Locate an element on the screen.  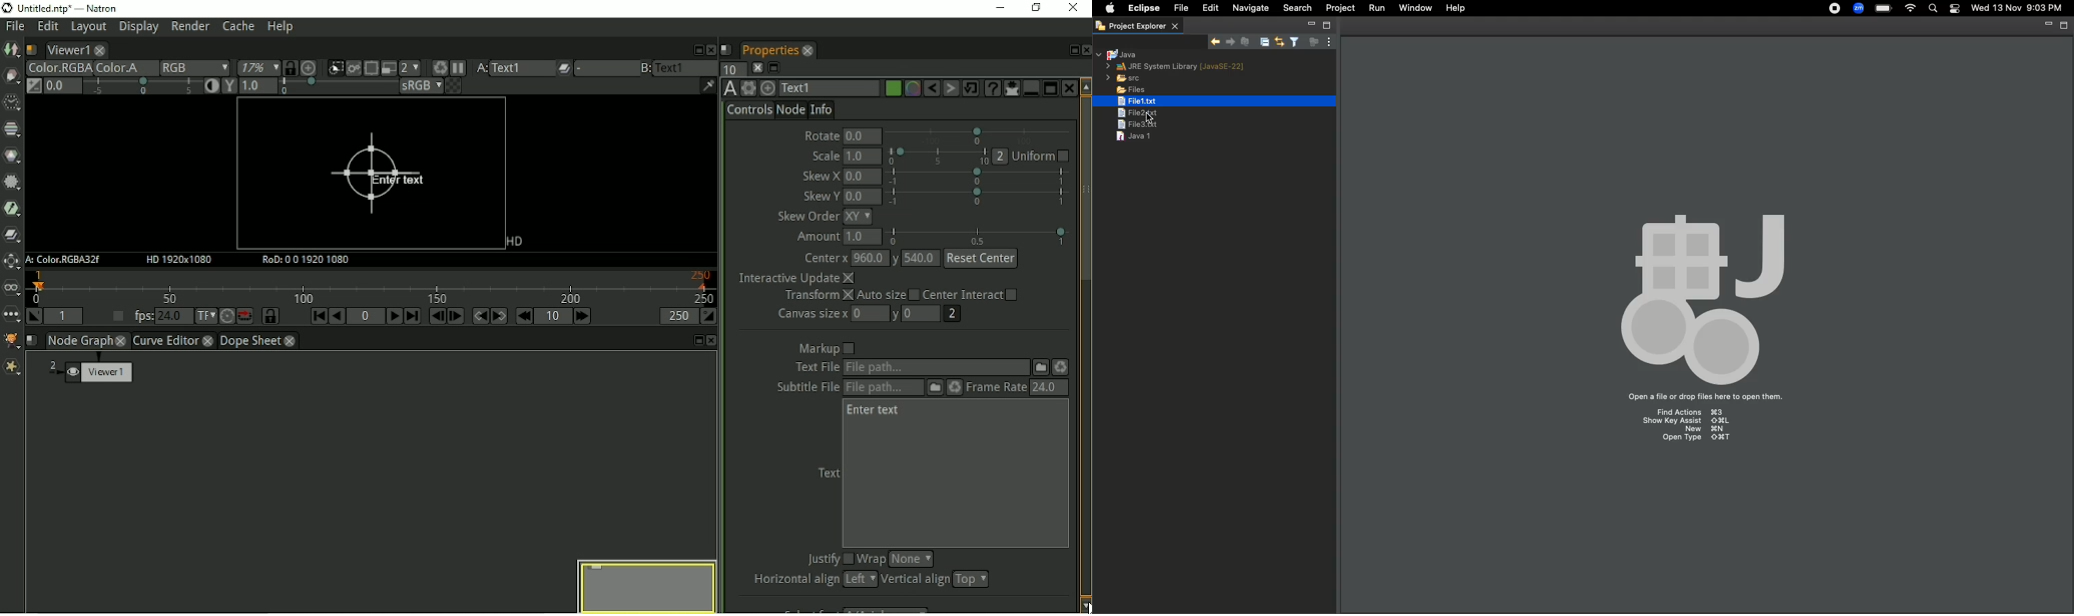
Search is located at coordinates (1933, 9).